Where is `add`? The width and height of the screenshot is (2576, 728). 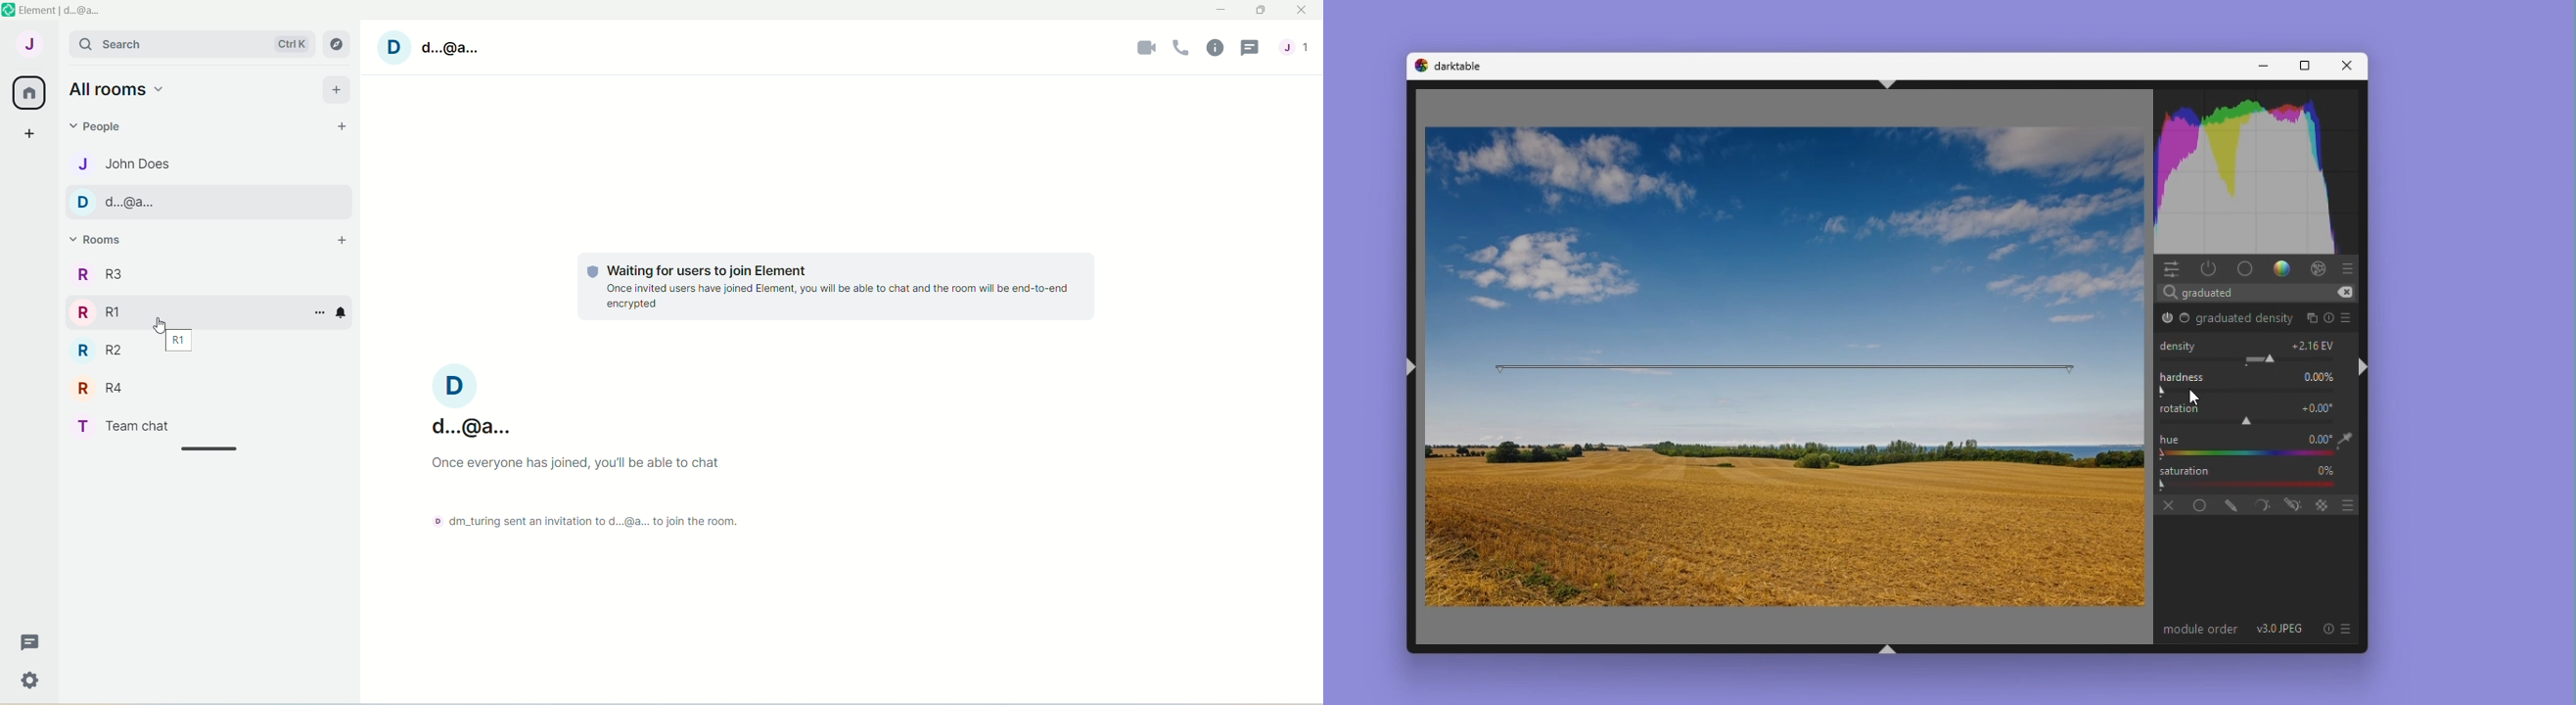 add is located at coordinates (336, 87).